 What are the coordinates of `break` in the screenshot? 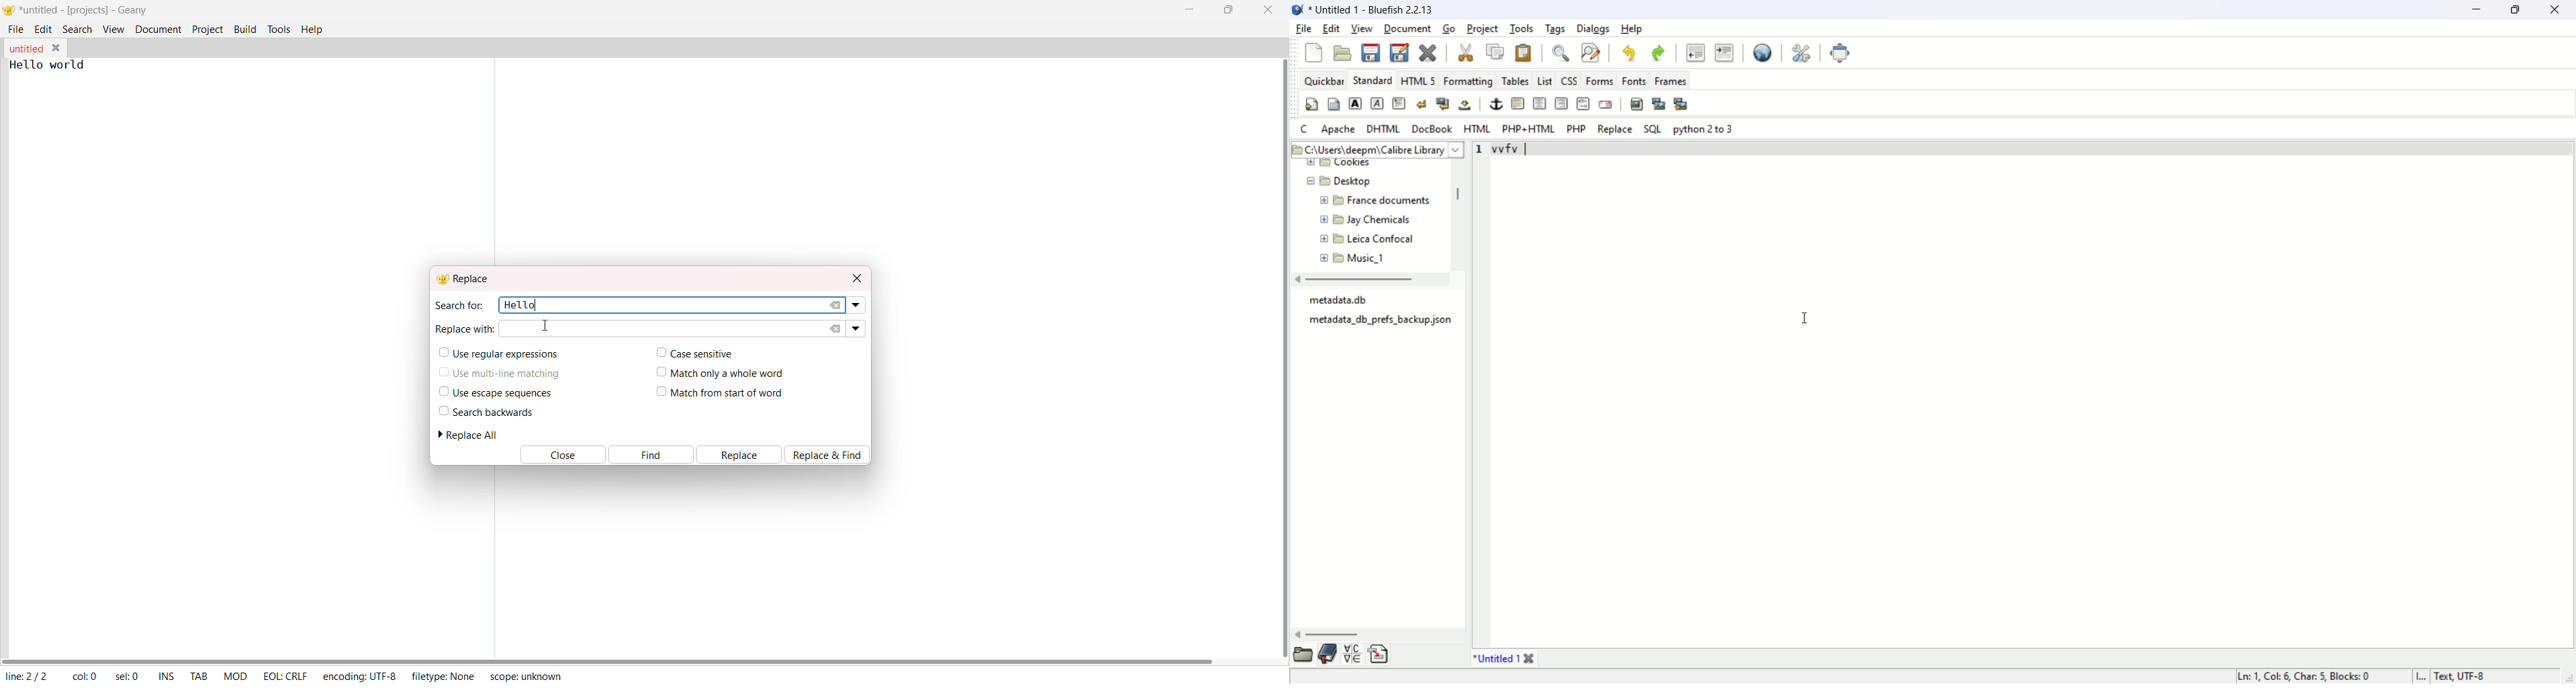 It's located at (1421, 105).